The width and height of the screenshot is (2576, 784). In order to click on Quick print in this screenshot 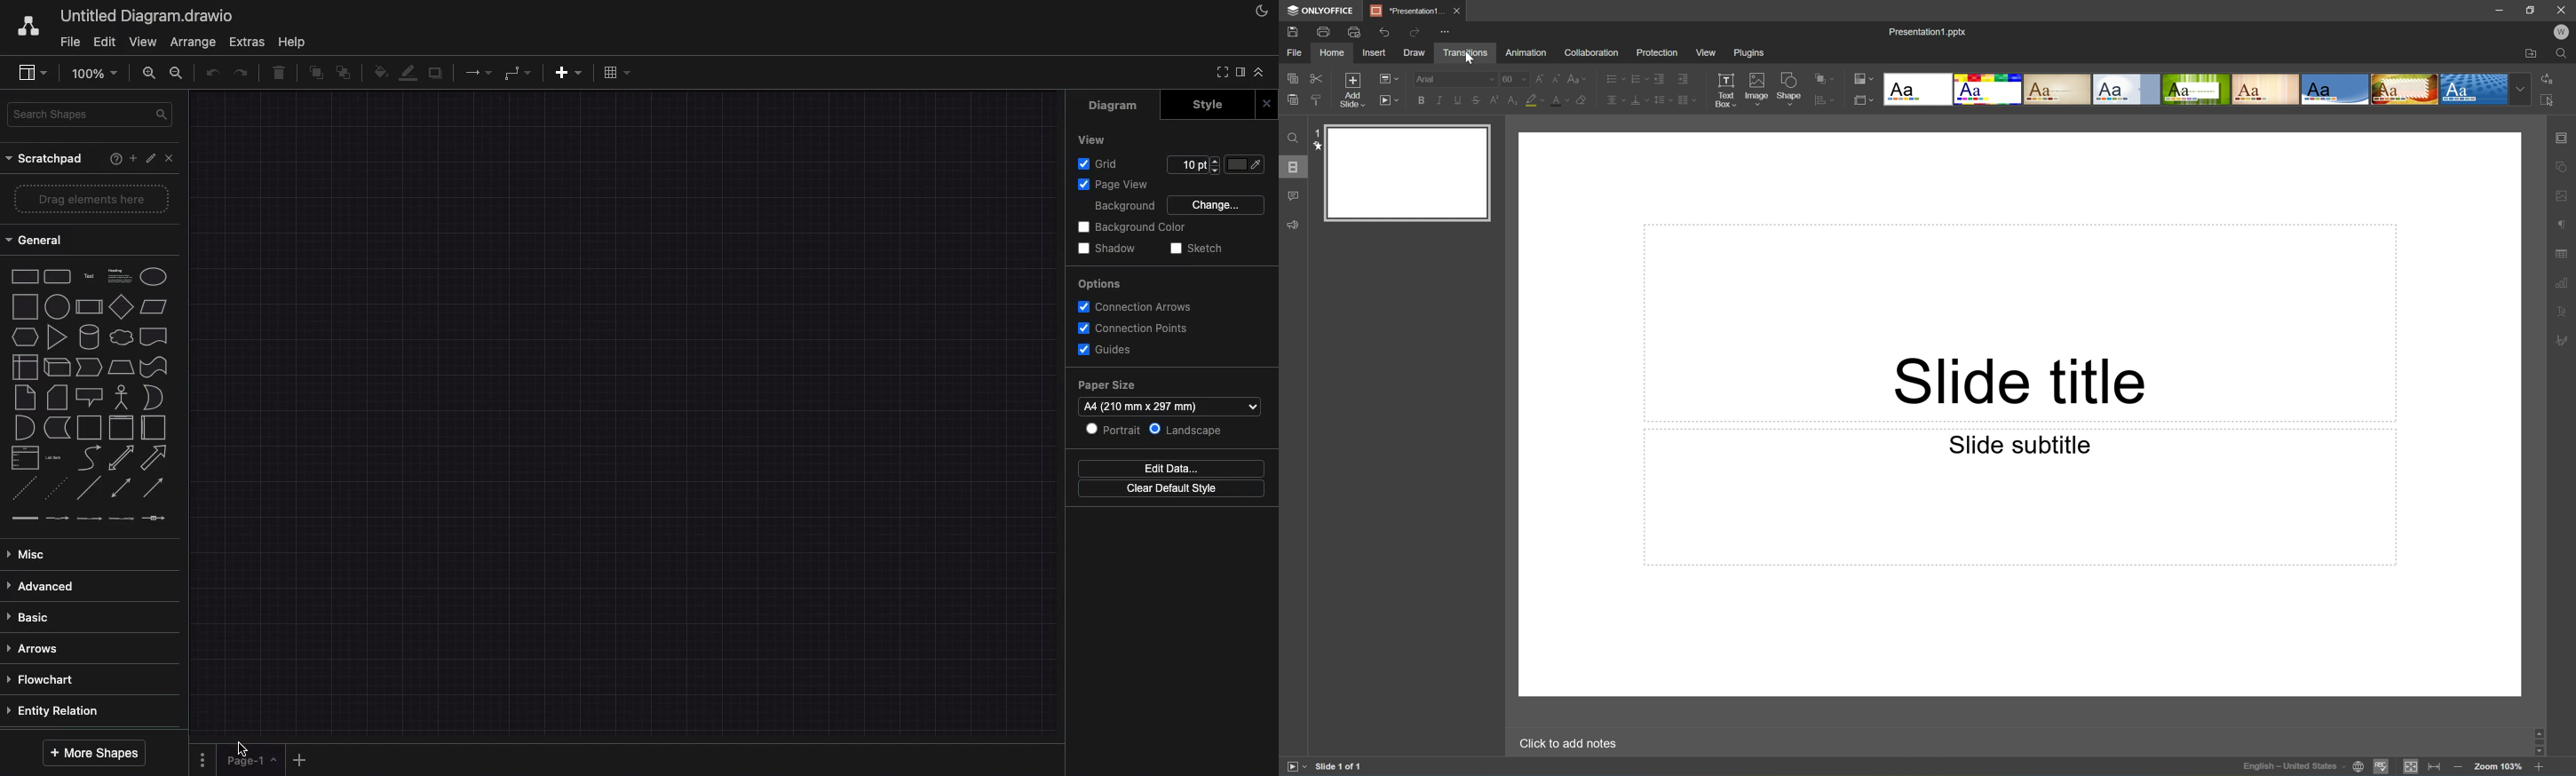, I will do `click(1354, 31)`.